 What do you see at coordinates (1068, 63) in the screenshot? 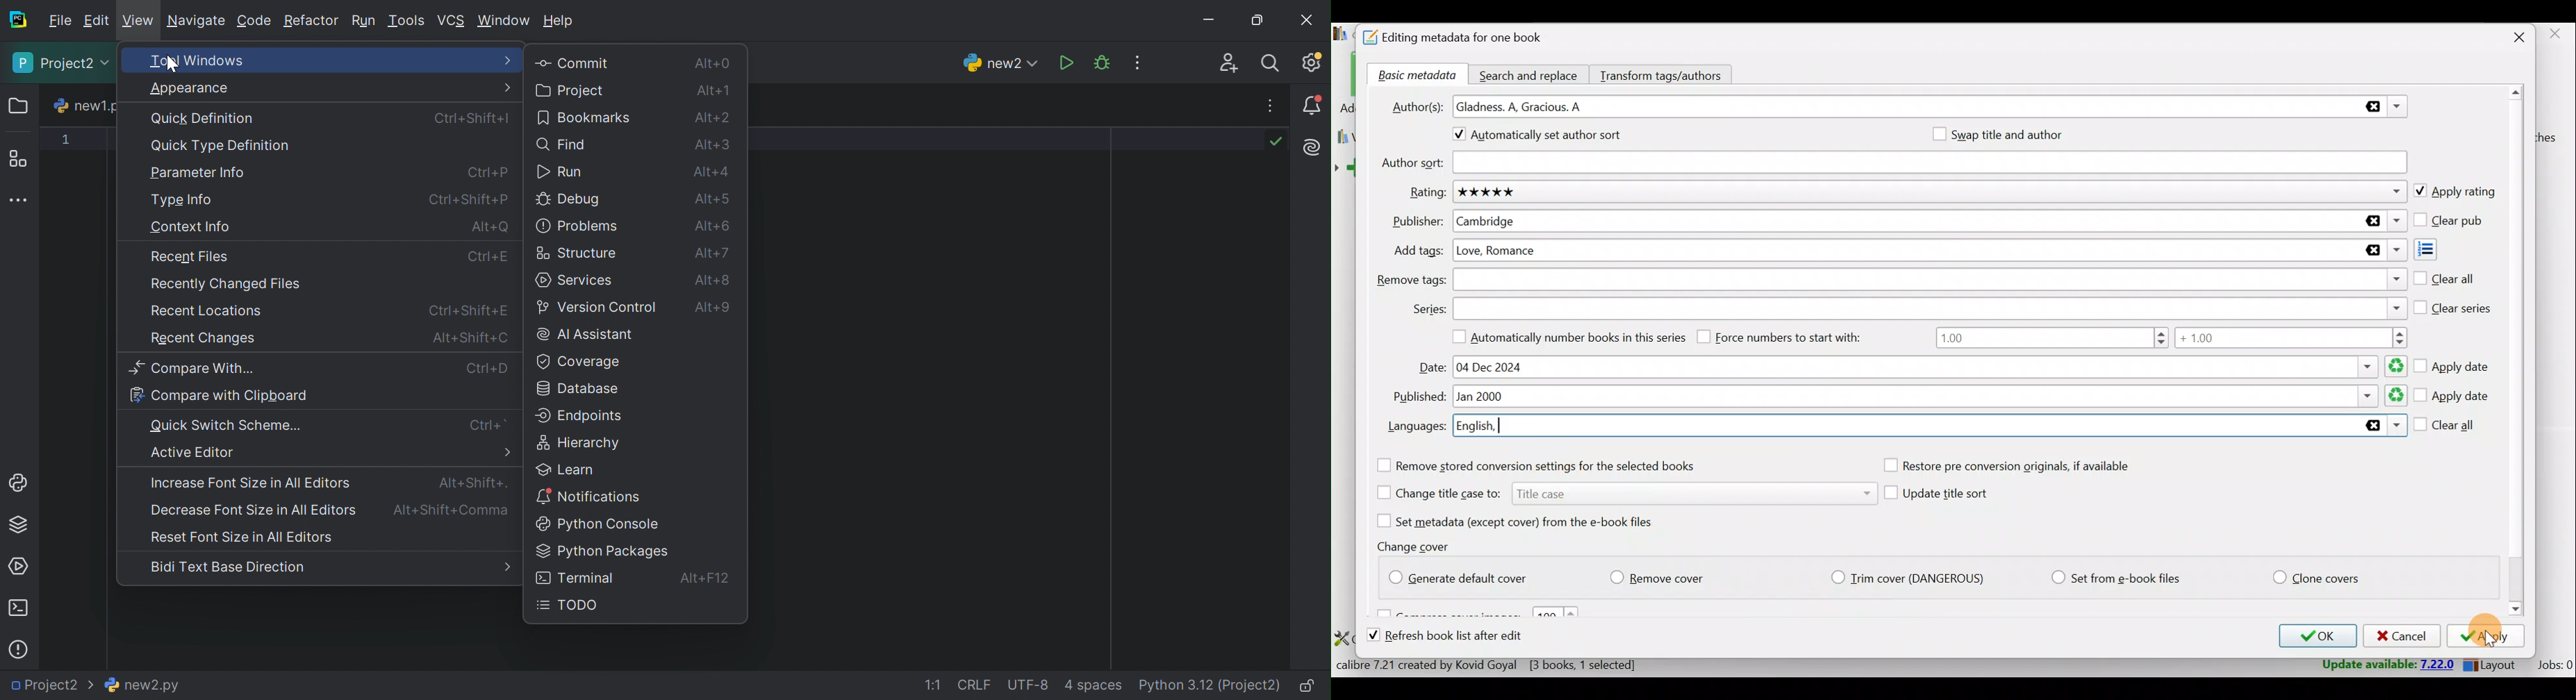
I see `Run` at bounding box center [1068, 63].